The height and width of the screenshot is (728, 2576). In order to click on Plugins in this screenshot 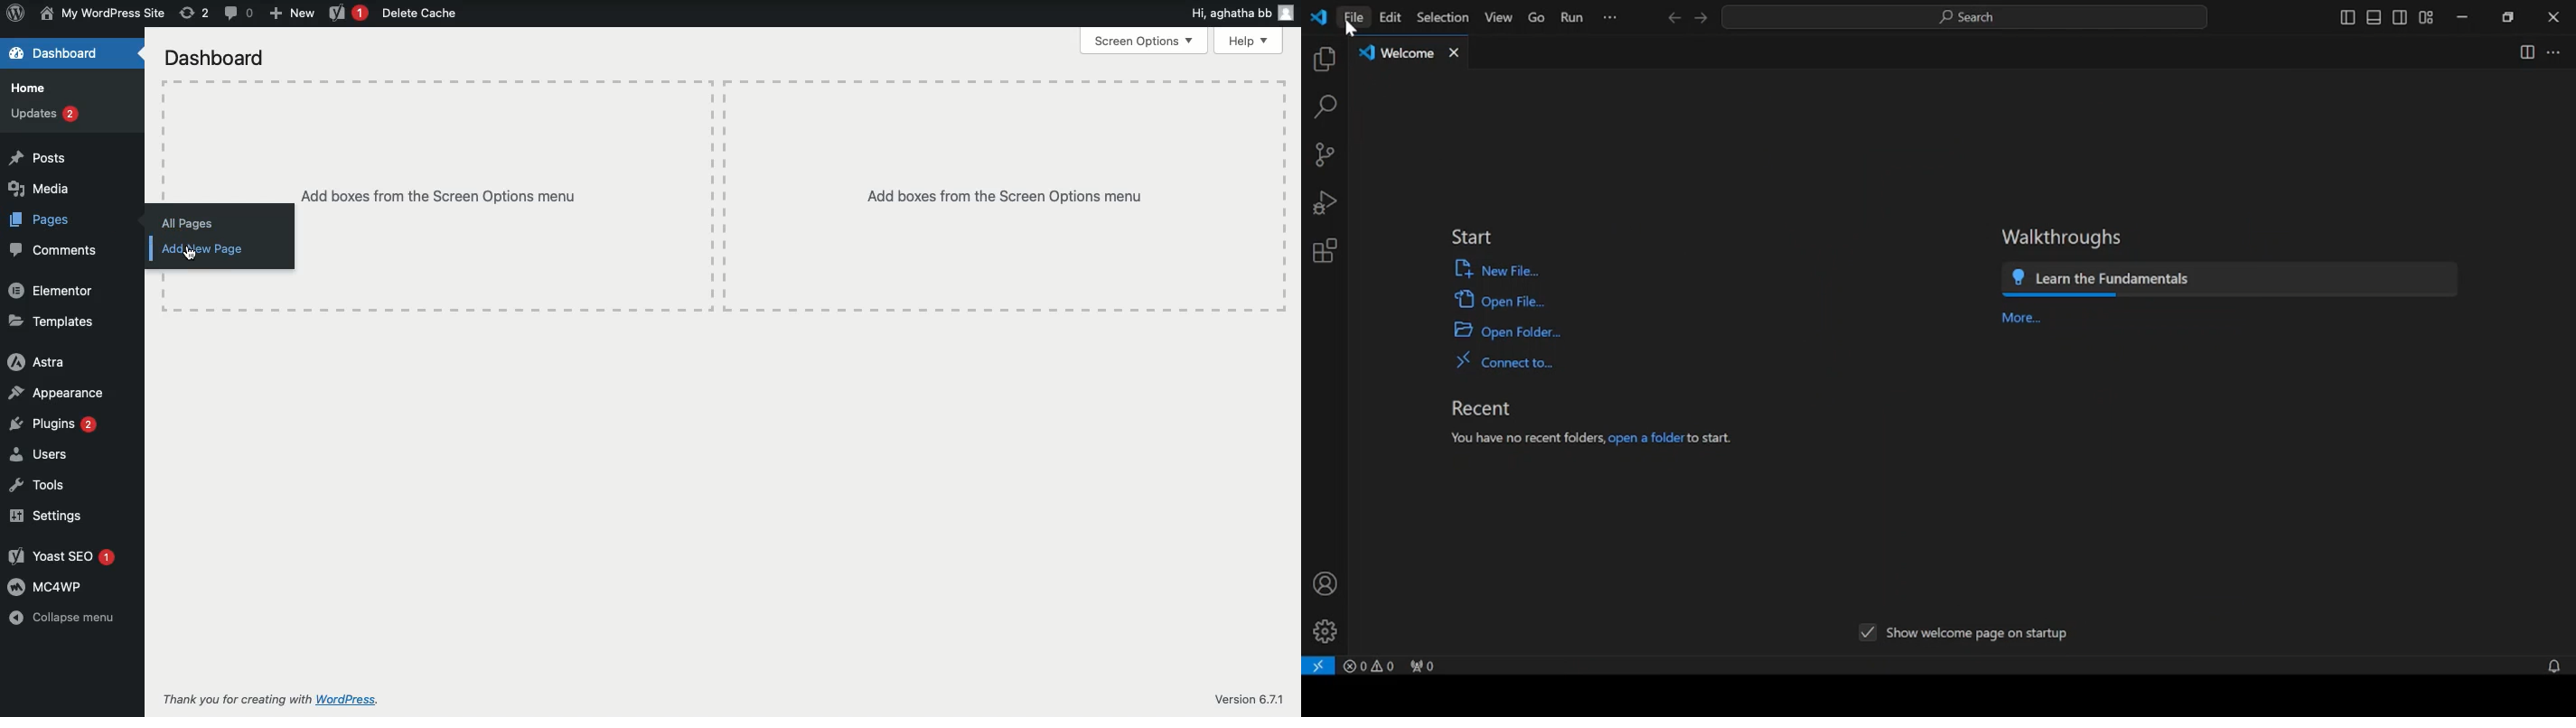, I will do `click(52, 423)`.